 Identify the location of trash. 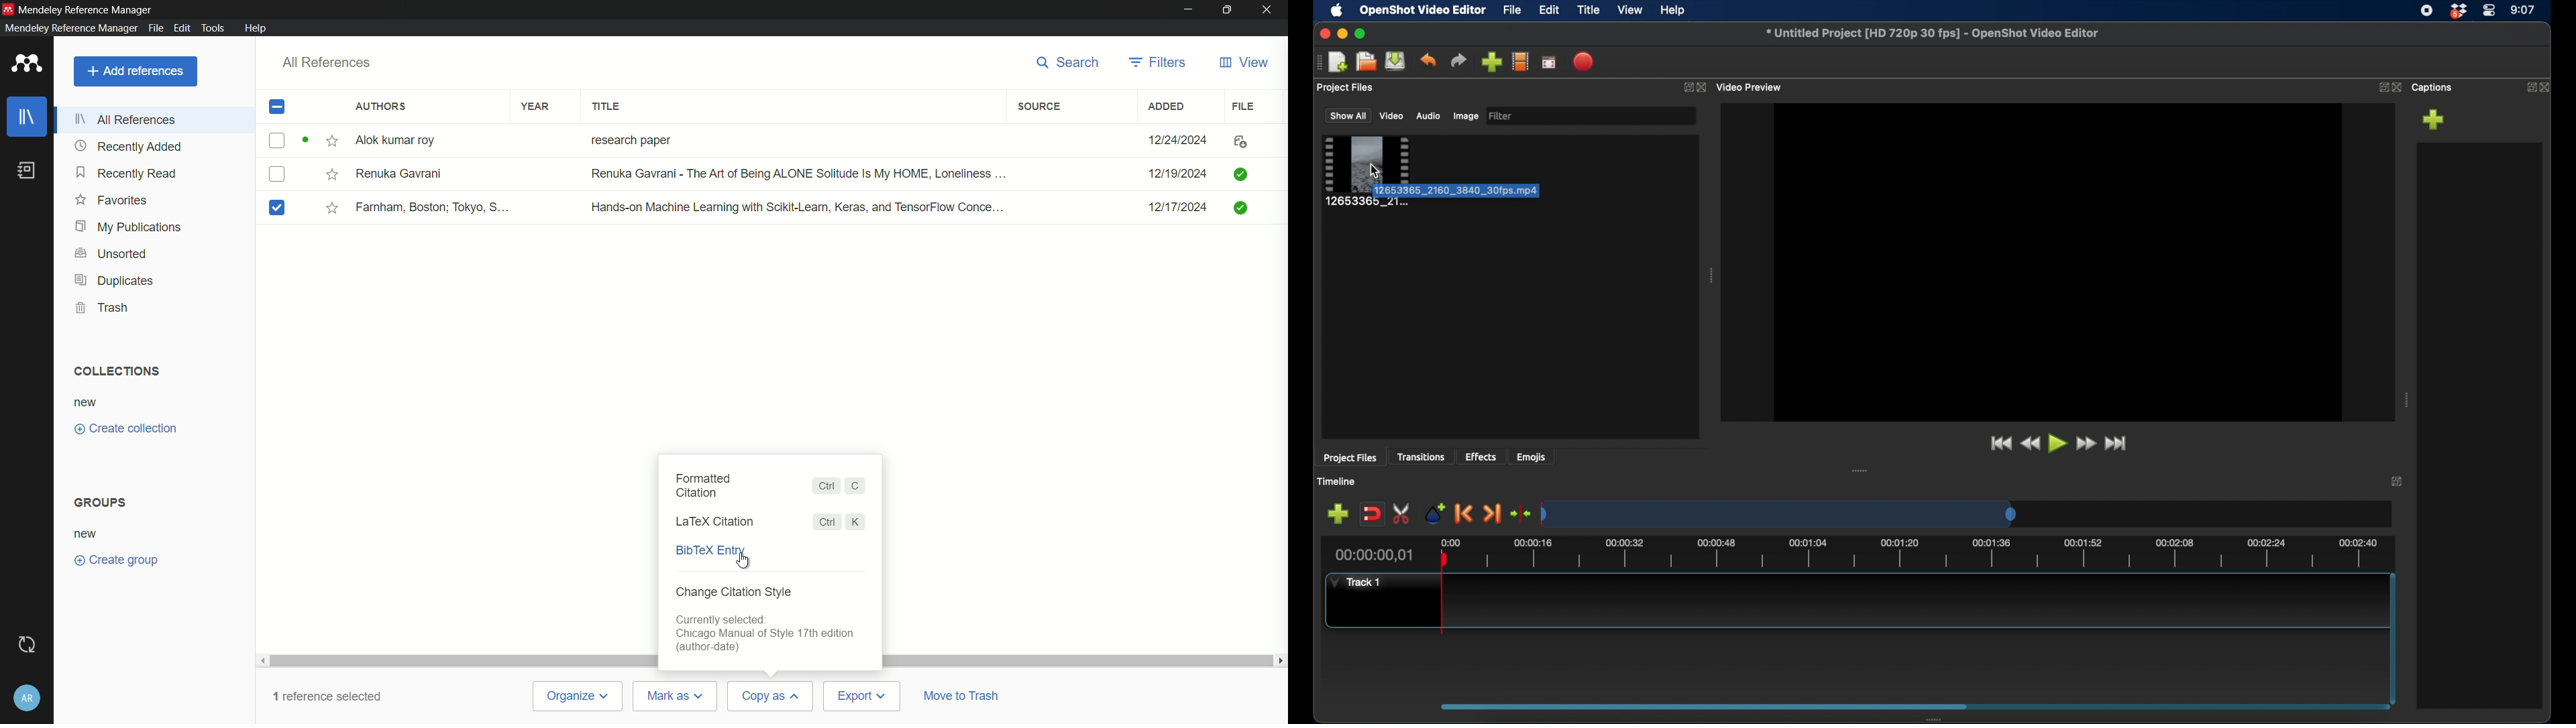
(103, 306).